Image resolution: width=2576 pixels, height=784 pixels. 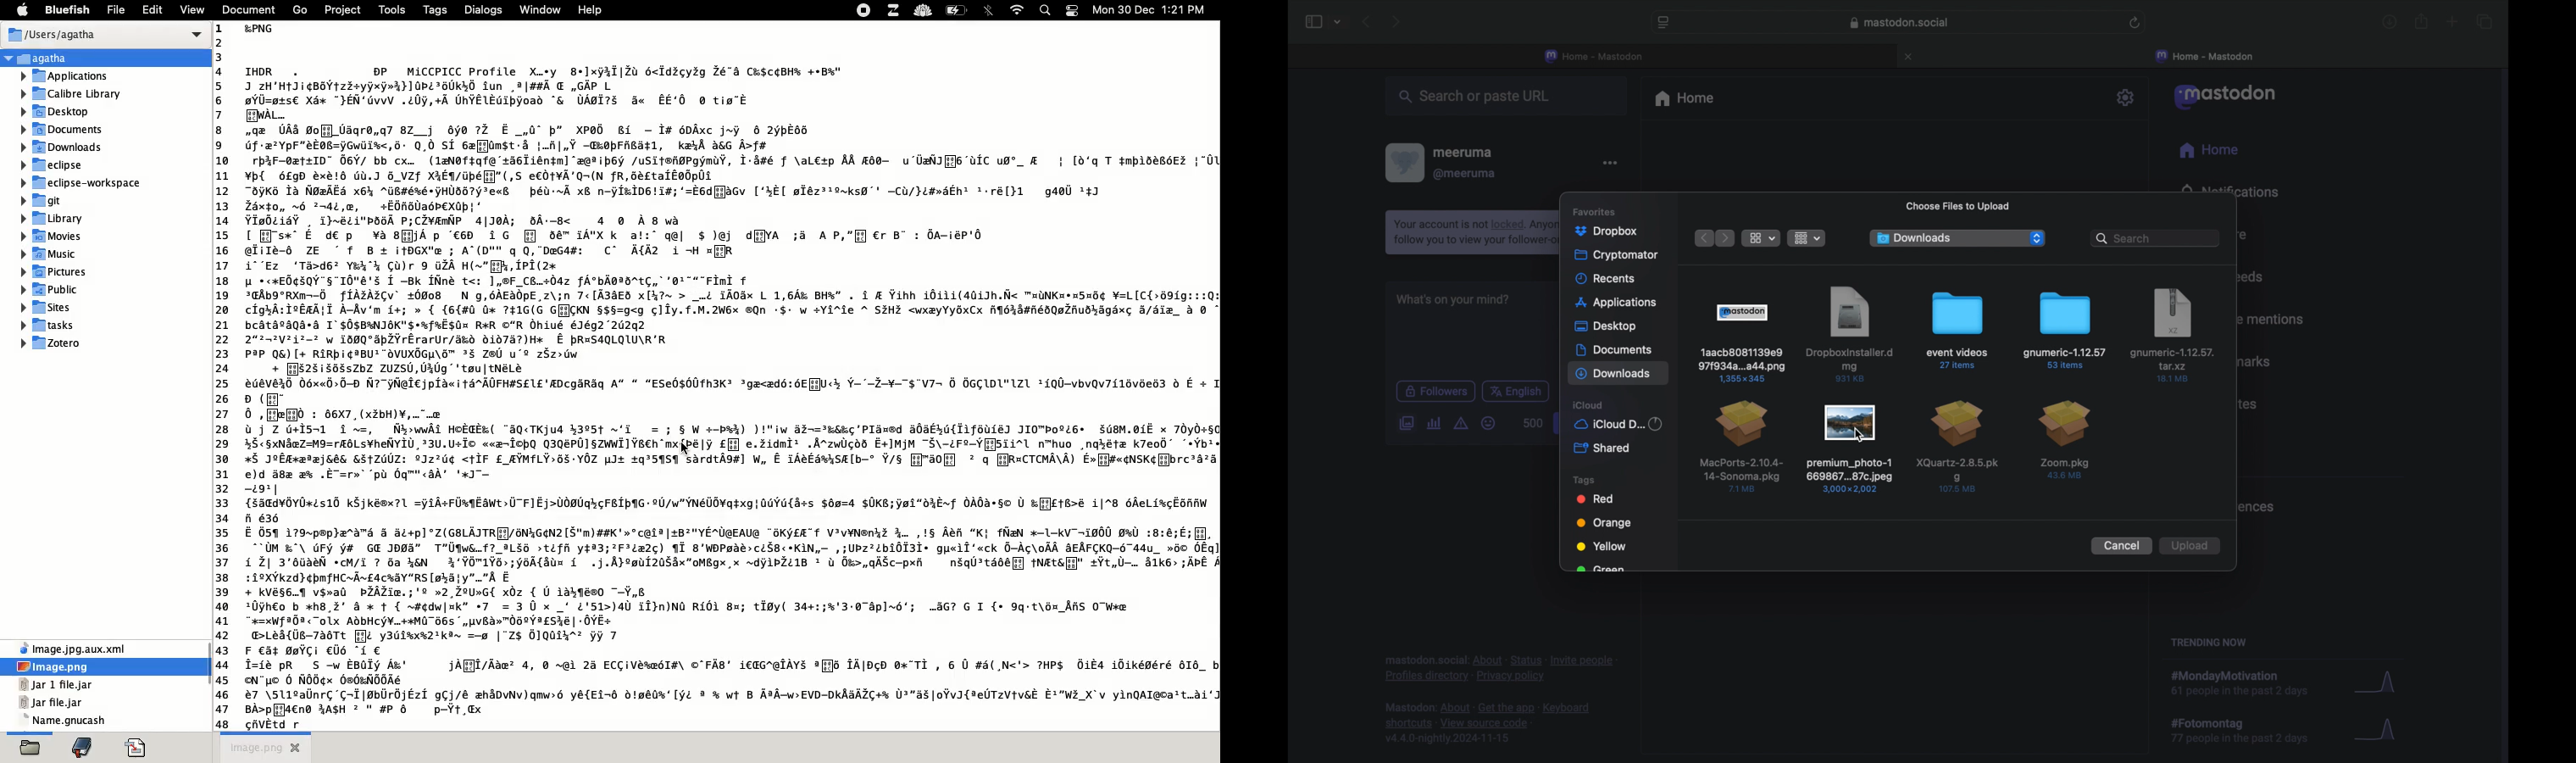 What do you see at coordinates (1622, 301) in the screenshot?
I see `applications` at bounding box center [1622, 301].